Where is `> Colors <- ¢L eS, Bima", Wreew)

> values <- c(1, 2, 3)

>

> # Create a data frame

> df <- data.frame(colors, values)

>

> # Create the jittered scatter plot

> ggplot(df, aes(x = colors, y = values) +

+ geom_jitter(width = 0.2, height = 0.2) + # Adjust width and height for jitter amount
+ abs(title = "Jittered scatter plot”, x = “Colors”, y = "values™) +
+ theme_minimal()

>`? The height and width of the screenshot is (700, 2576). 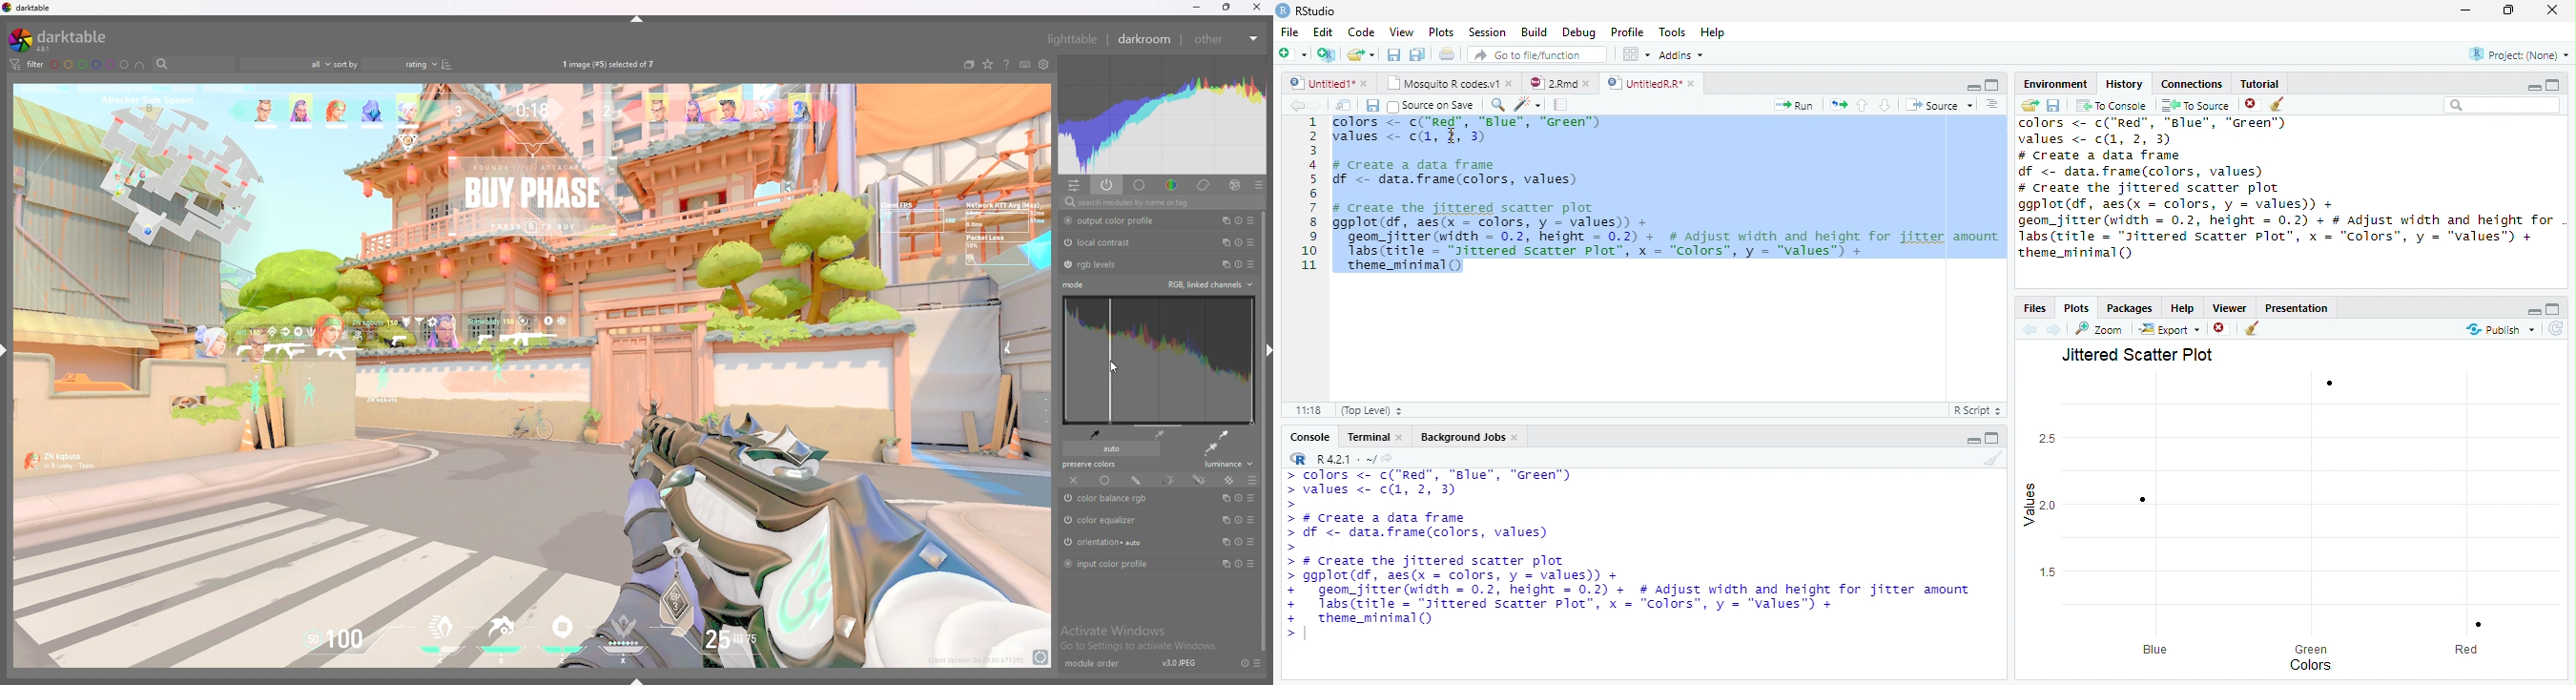 > Colors <- ¢L eS, Bima", Wreew)

> values <- c(1, 2, 3)

>

> # Create a data frame

> df <- data.frame(colors, values)

>

> # Create the jittered scatter plot

> ggplot(df, aes(x = colors, y = values) +

+ geom_jitter(width = 0.2, height = 0.2) + # Adjust width and height for jitter amount
+ abs(title = "Jittered scatter plot”, x = “Colors”, y = "values™) +
+ theme_minimal()

> is located at coordinates (1631, 555).